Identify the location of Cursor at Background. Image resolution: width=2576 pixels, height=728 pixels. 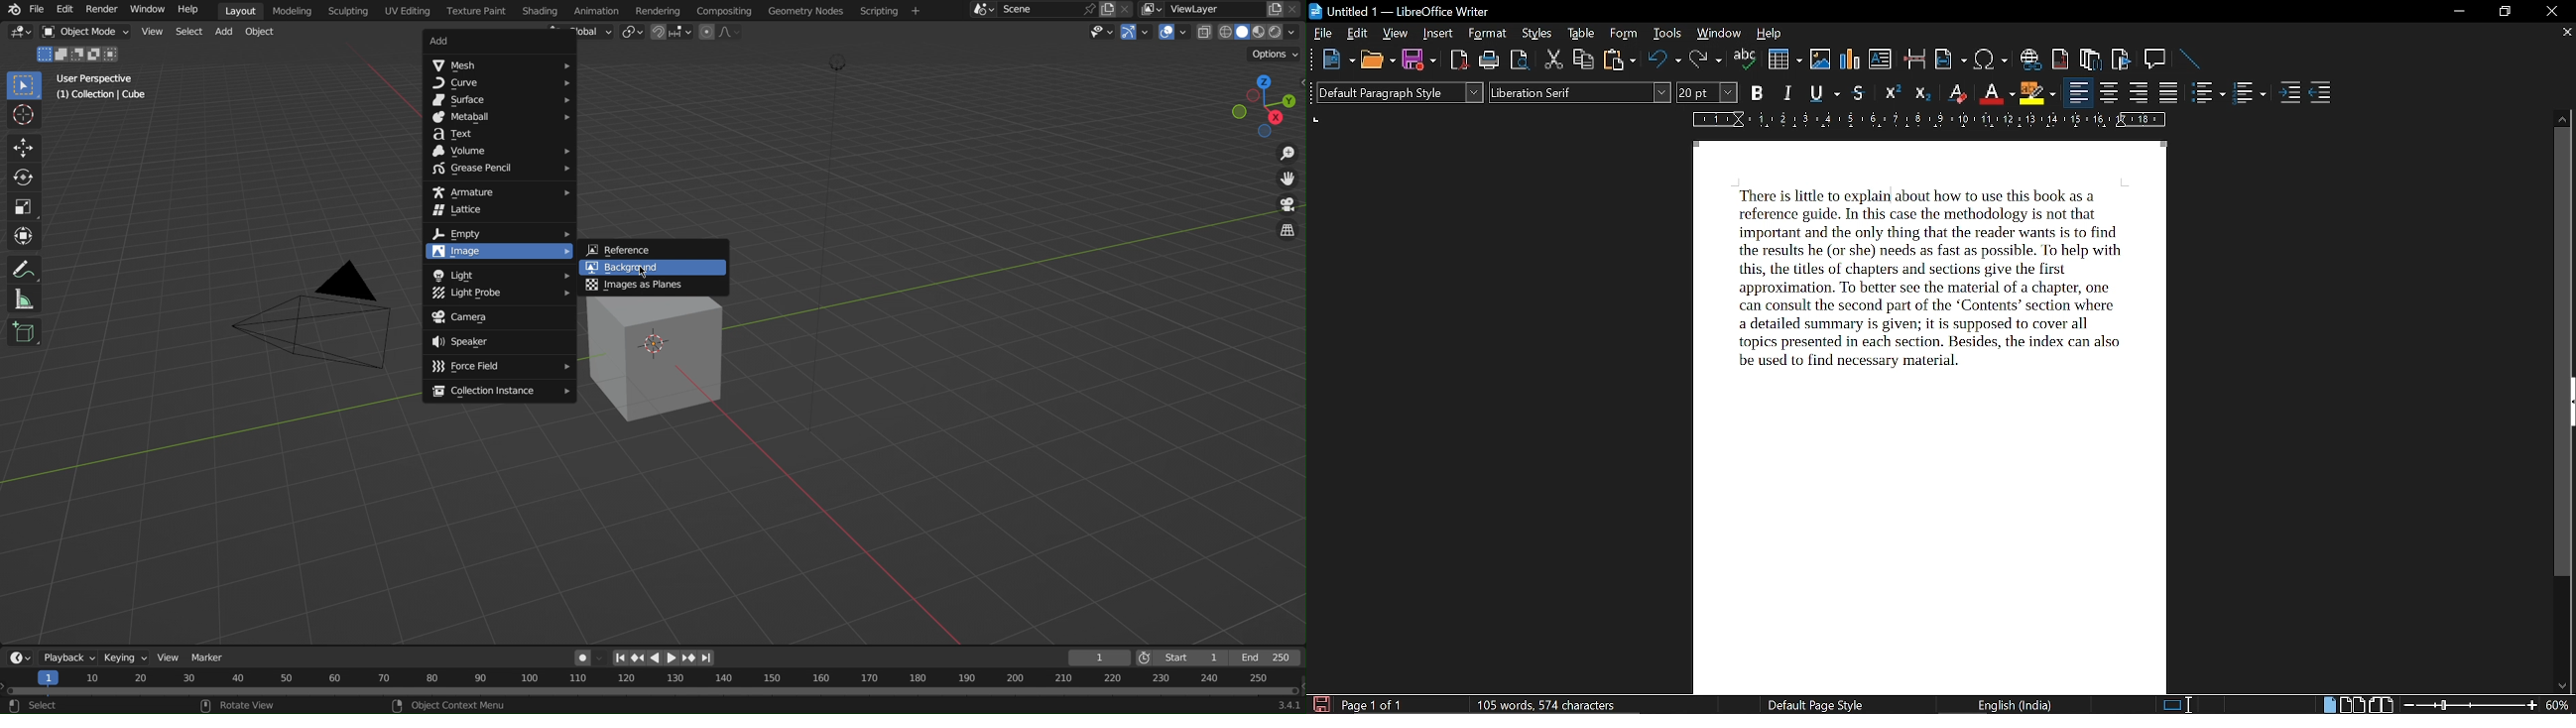
(645, 272).